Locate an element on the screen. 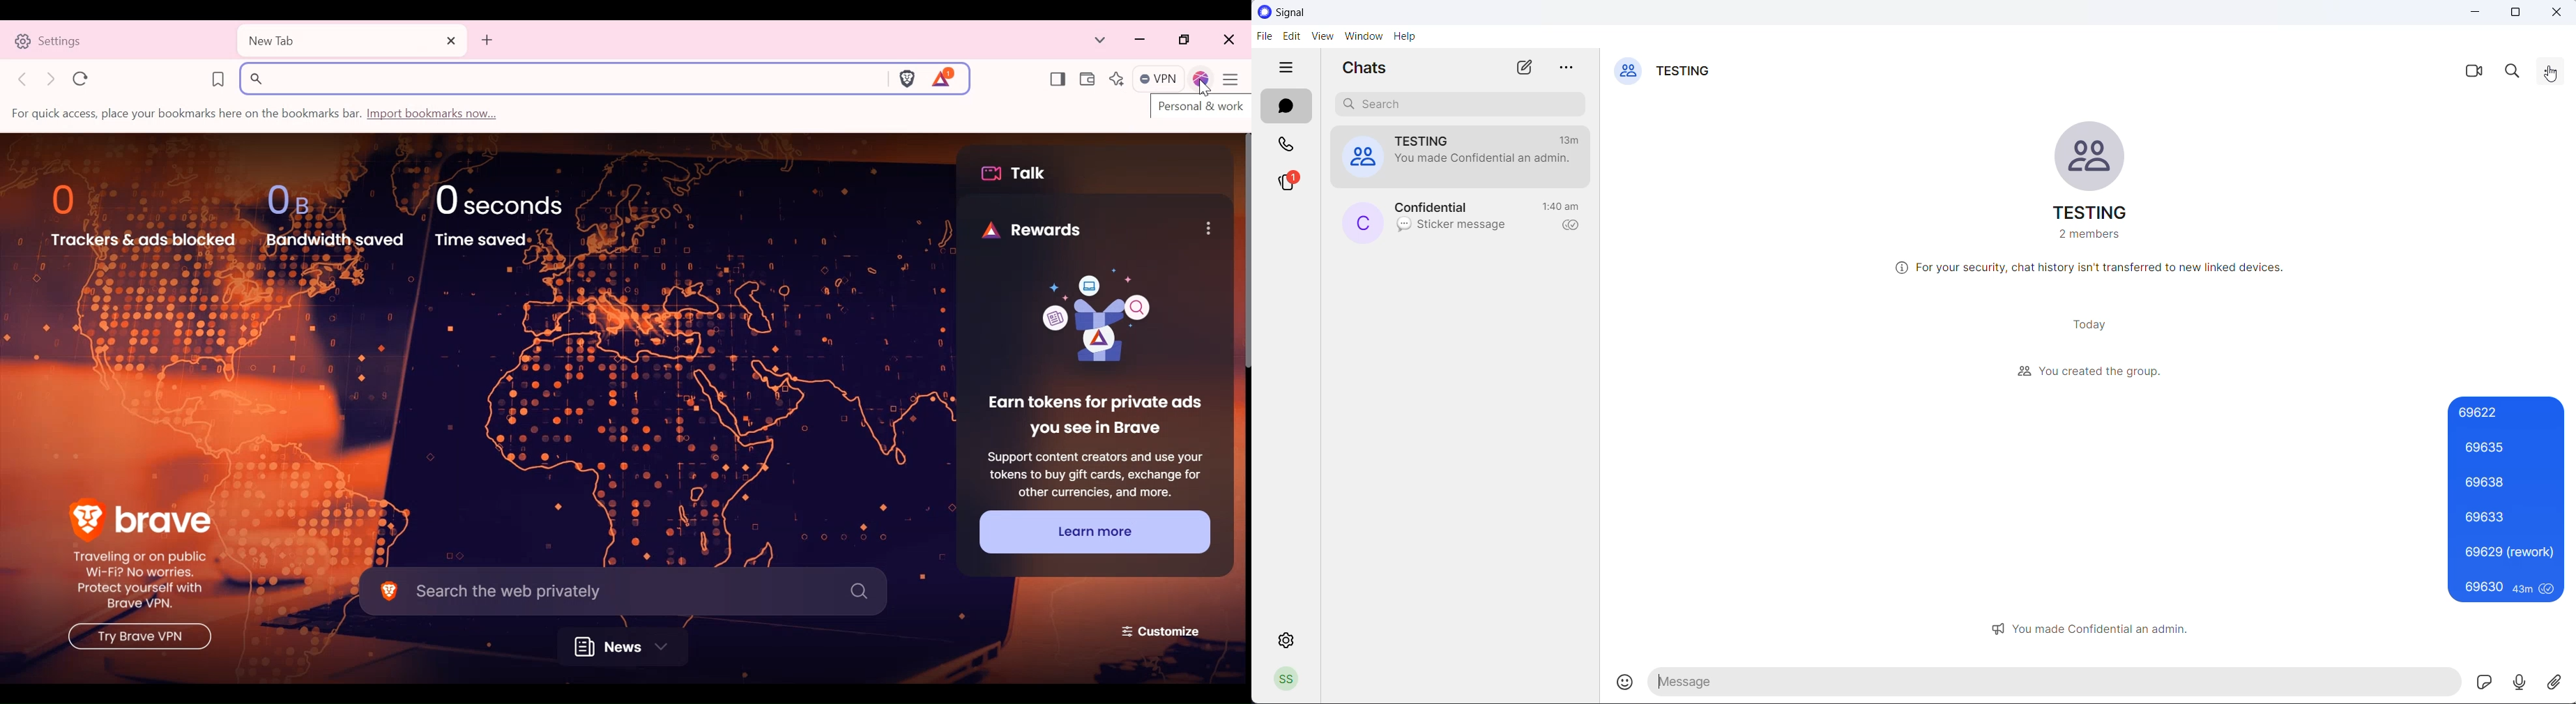 The height and width of the screenshot is (728, 2576). Click to go to forward is located at coordinates (52, 79).